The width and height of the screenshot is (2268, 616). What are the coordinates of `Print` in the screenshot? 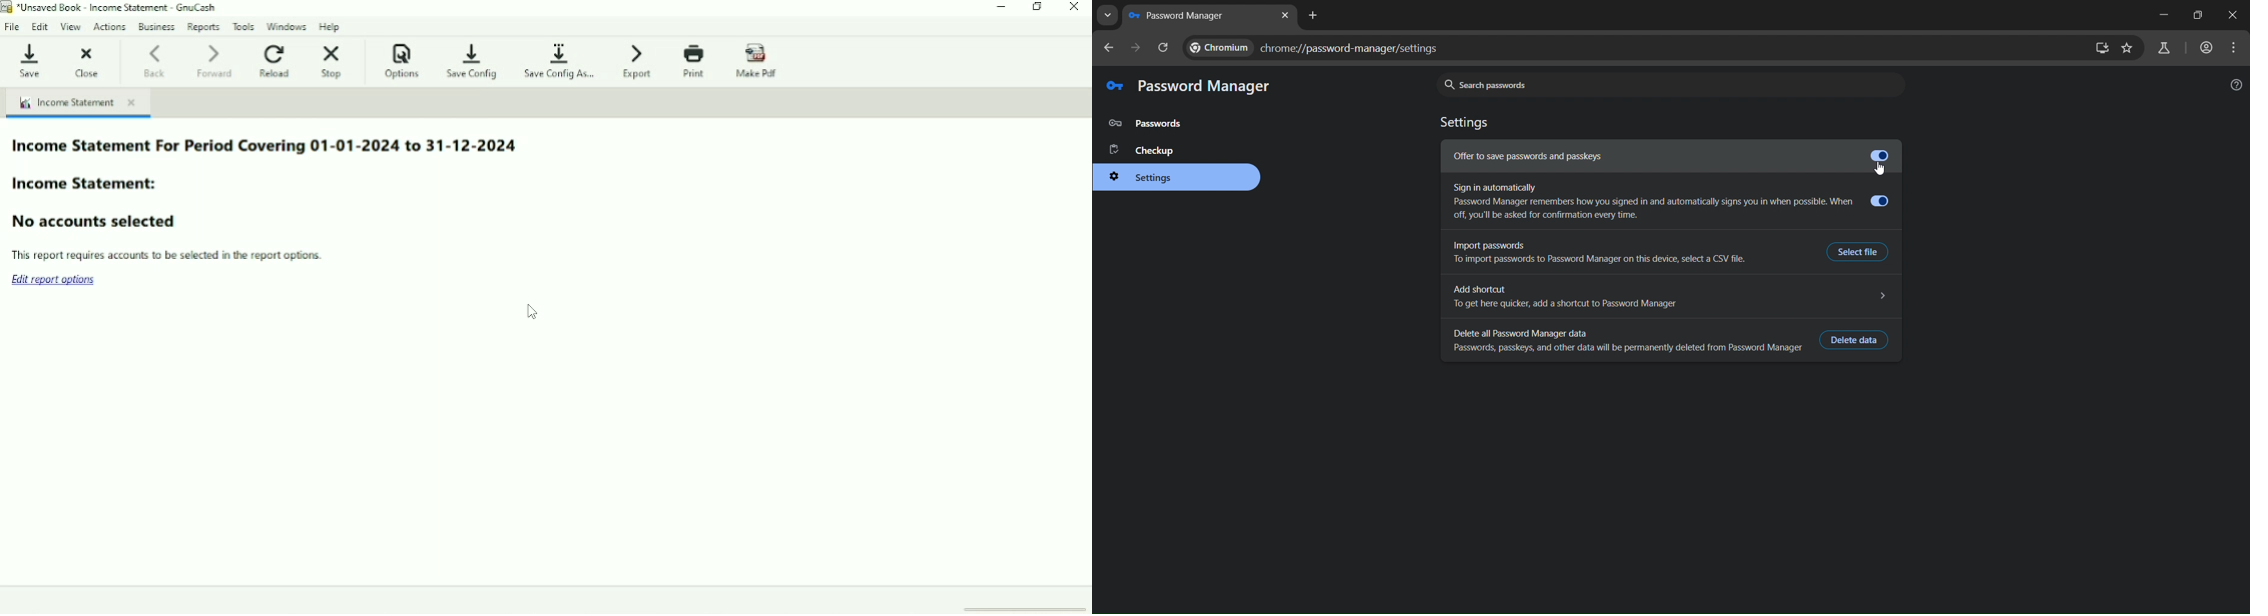 It's located at (696, 61).